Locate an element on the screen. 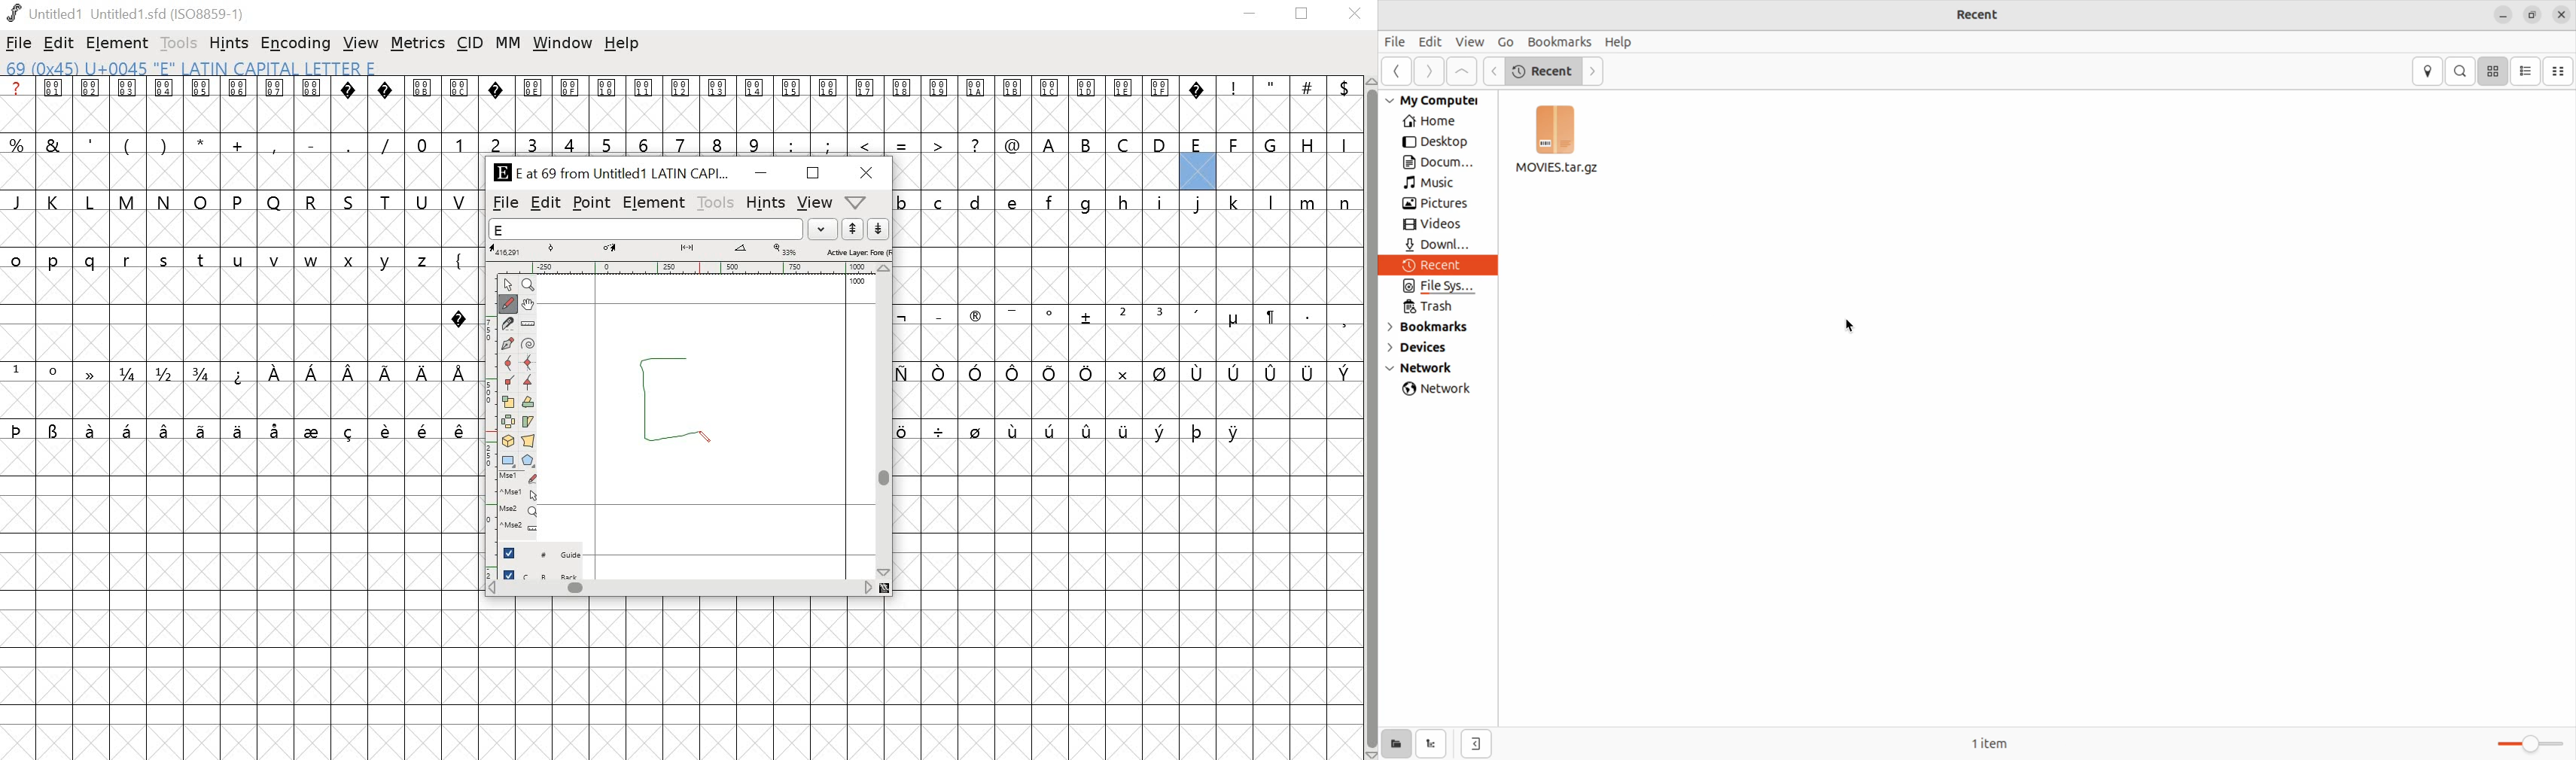 The width and height of the screenshot is (2576, 784). hints is located at coordinates (766, 202).